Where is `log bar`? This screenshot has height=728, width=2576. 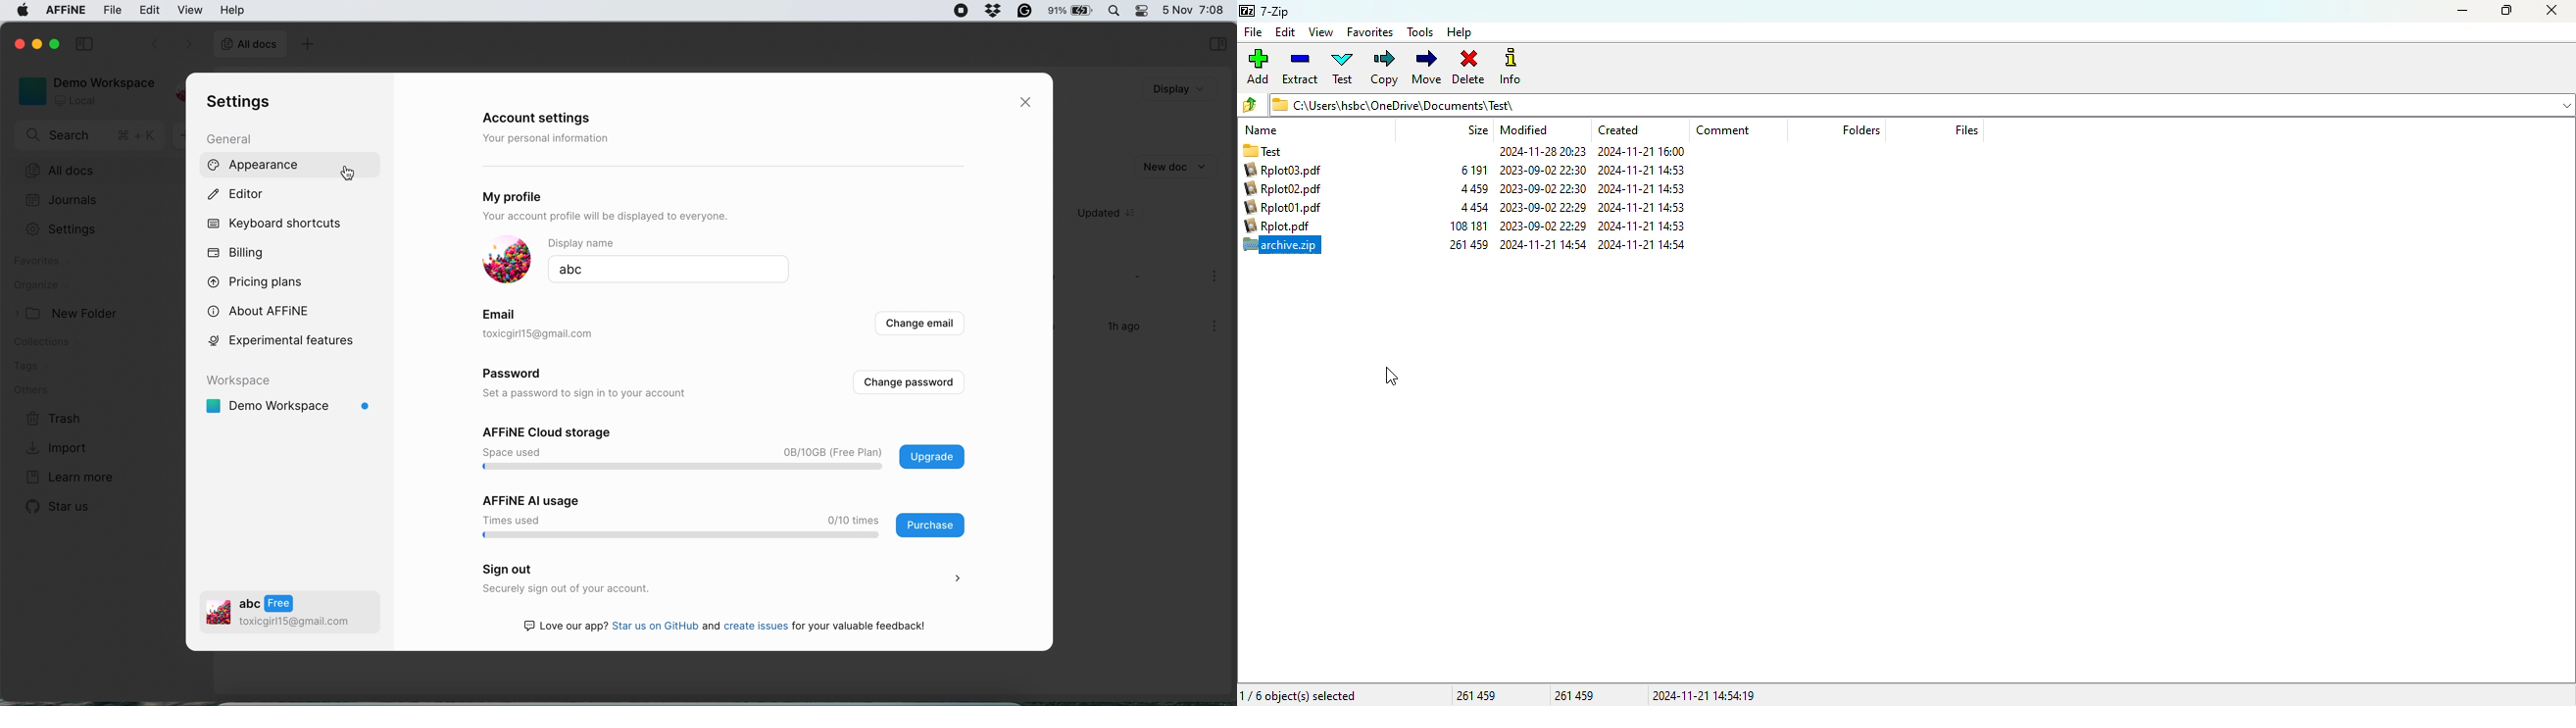 log bar is located at coordinates (684, 536).